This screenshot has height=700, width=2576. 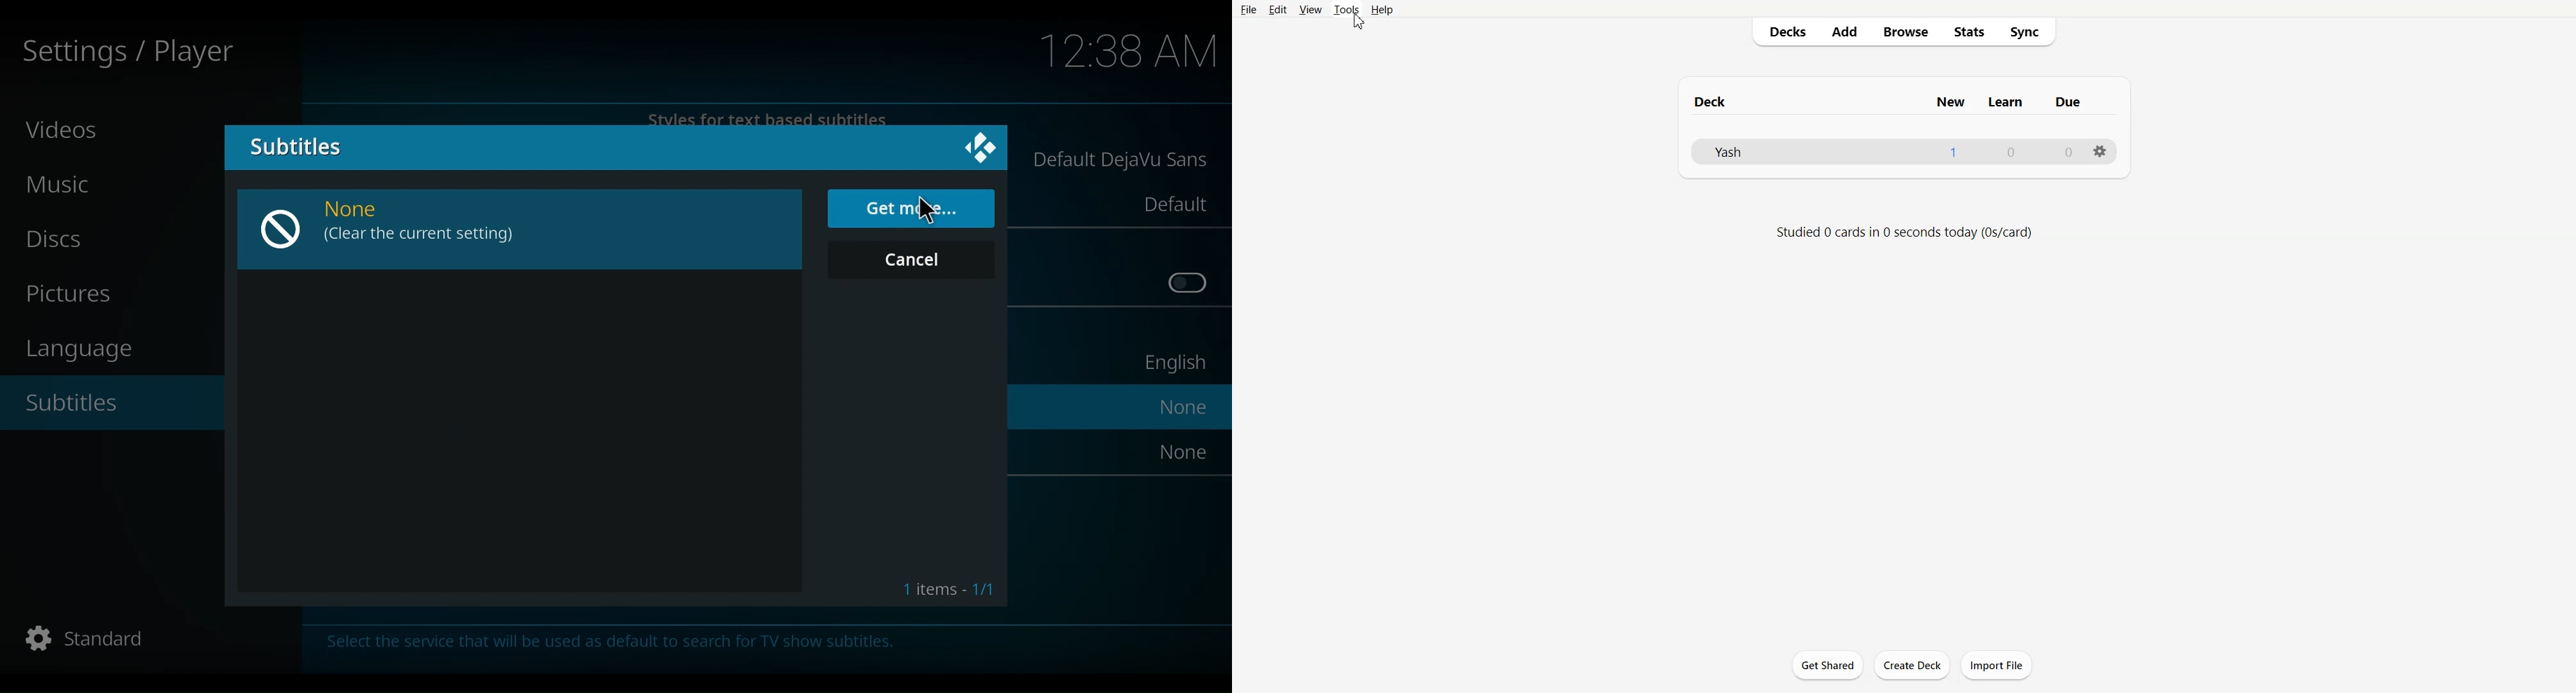 I want to click on new, so click(x=1952, y=101).